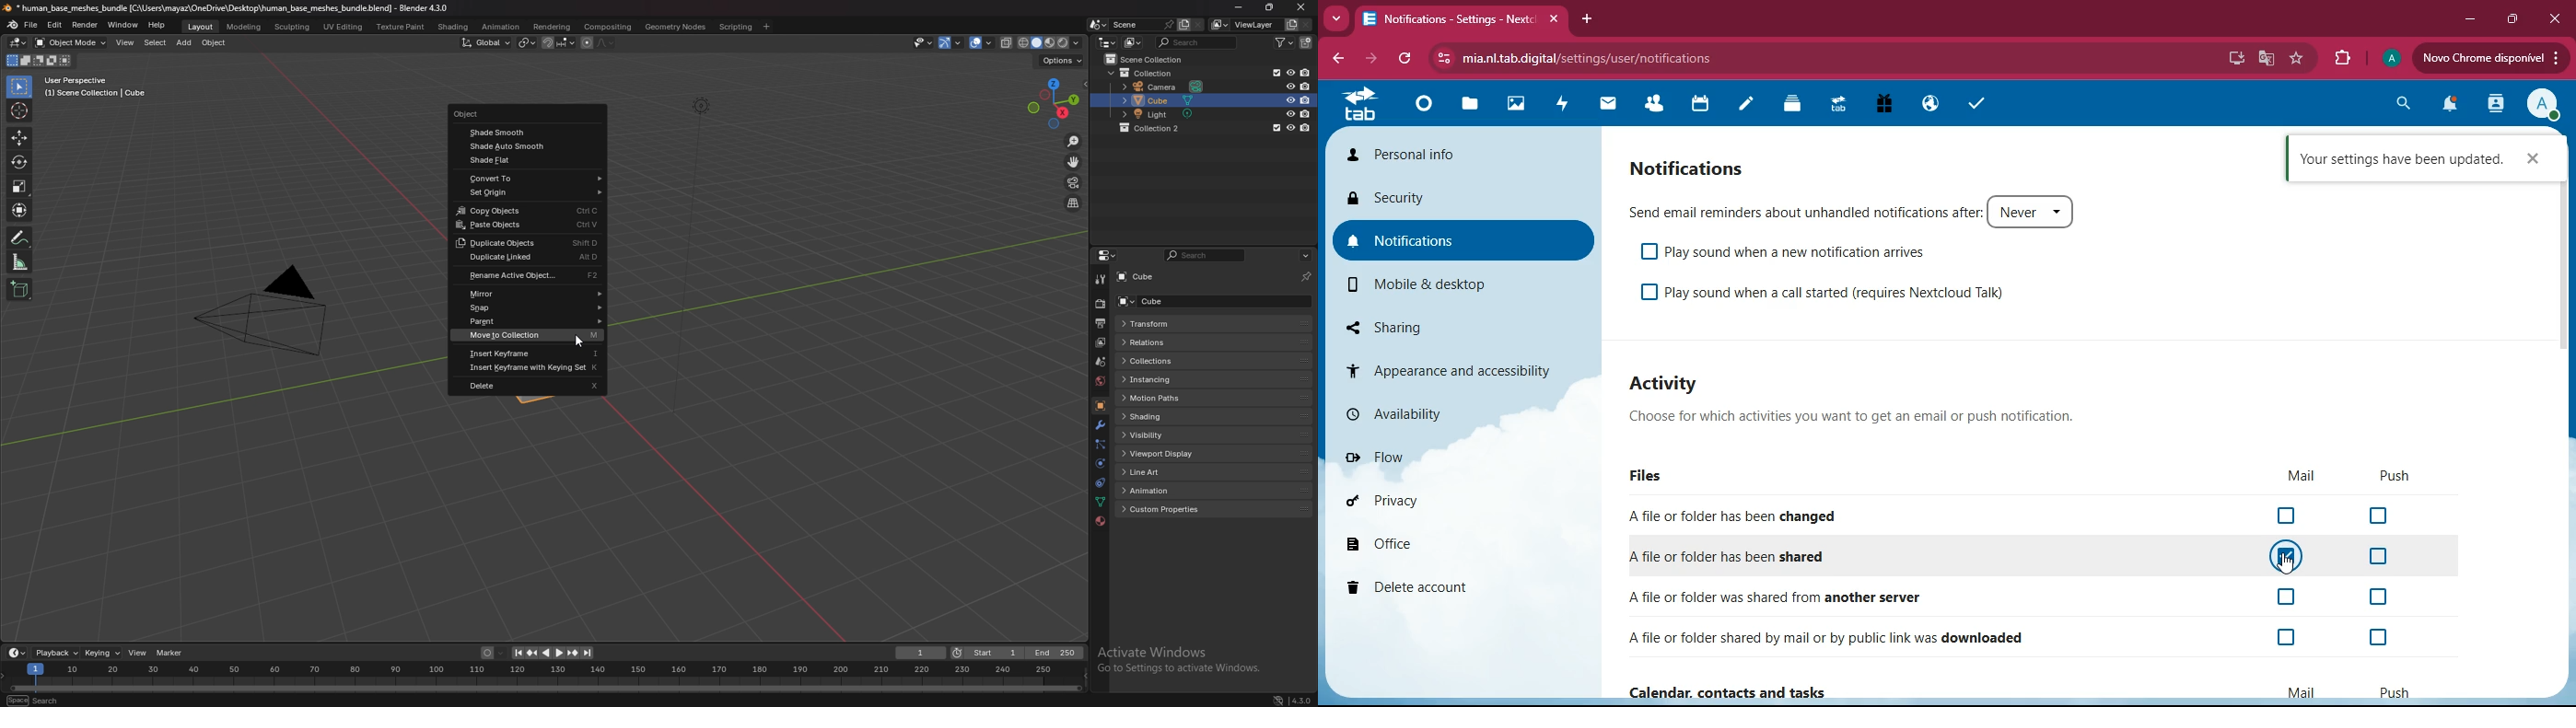  What do you see at coordinates (155, 43) in the screenshot?
I see `select` at bounding box center [155, 43].